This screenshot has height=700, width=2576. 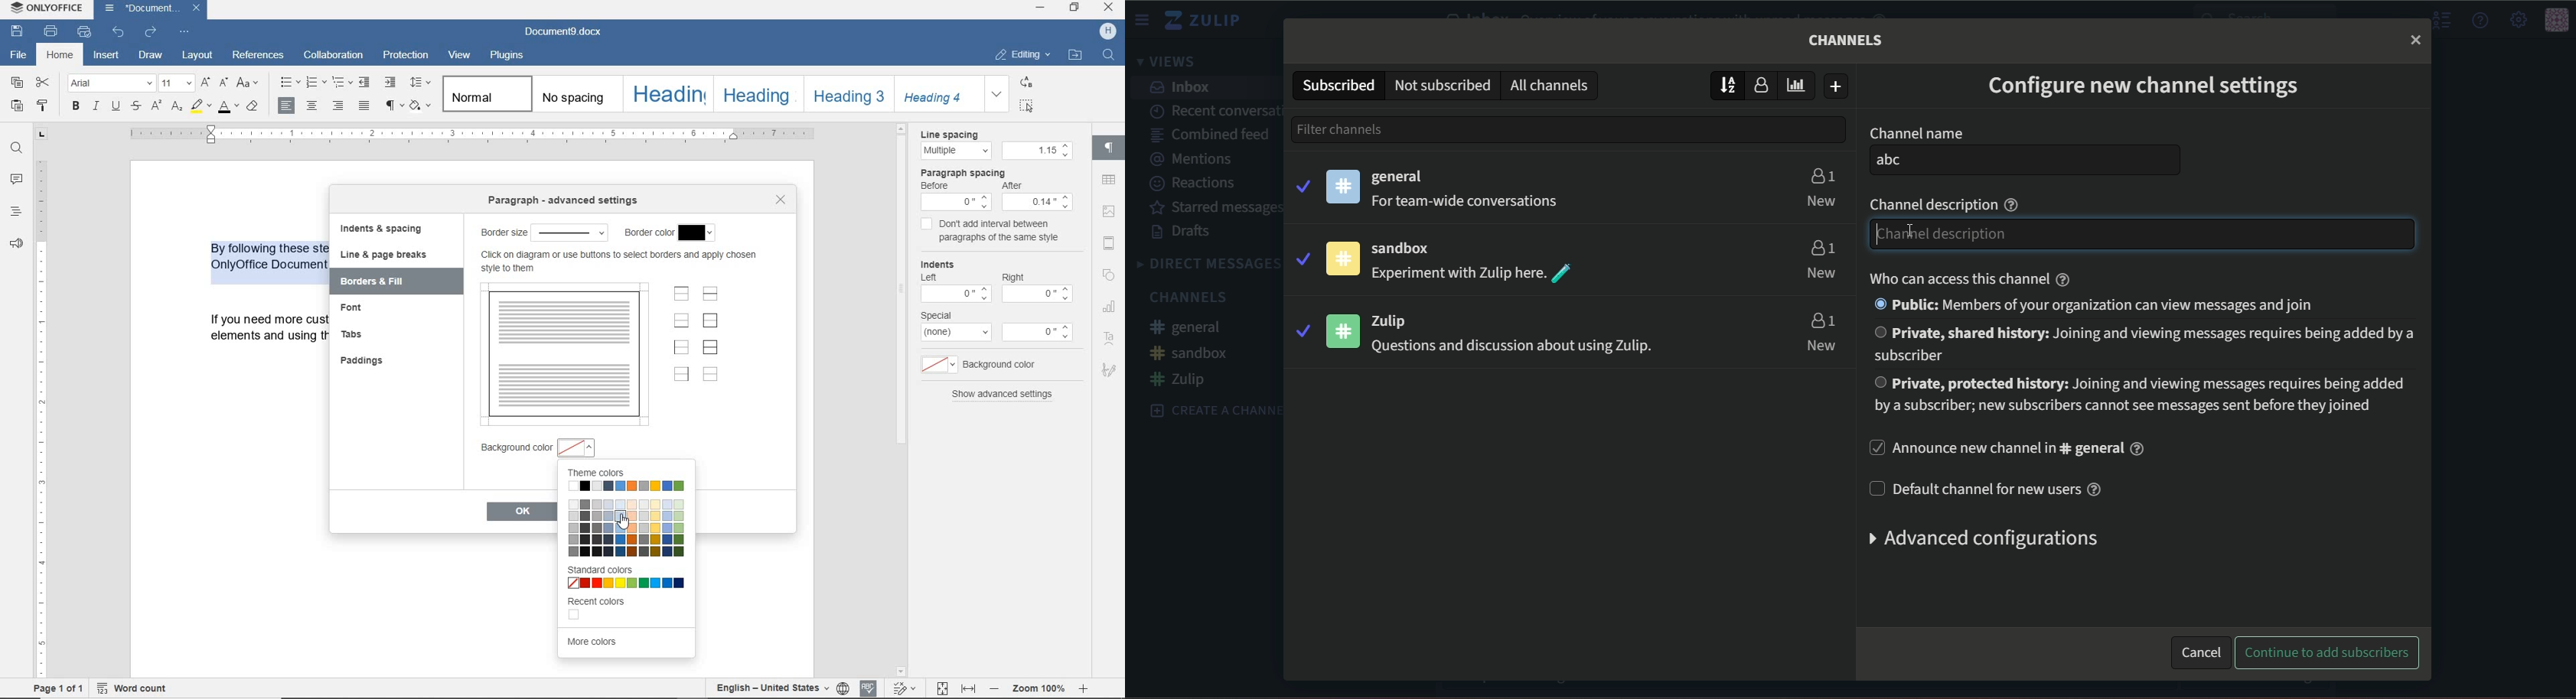 What do you see at coordinates (1301, 330) in the screenshot?
I see `tick` at bounding box center [1301, 330].